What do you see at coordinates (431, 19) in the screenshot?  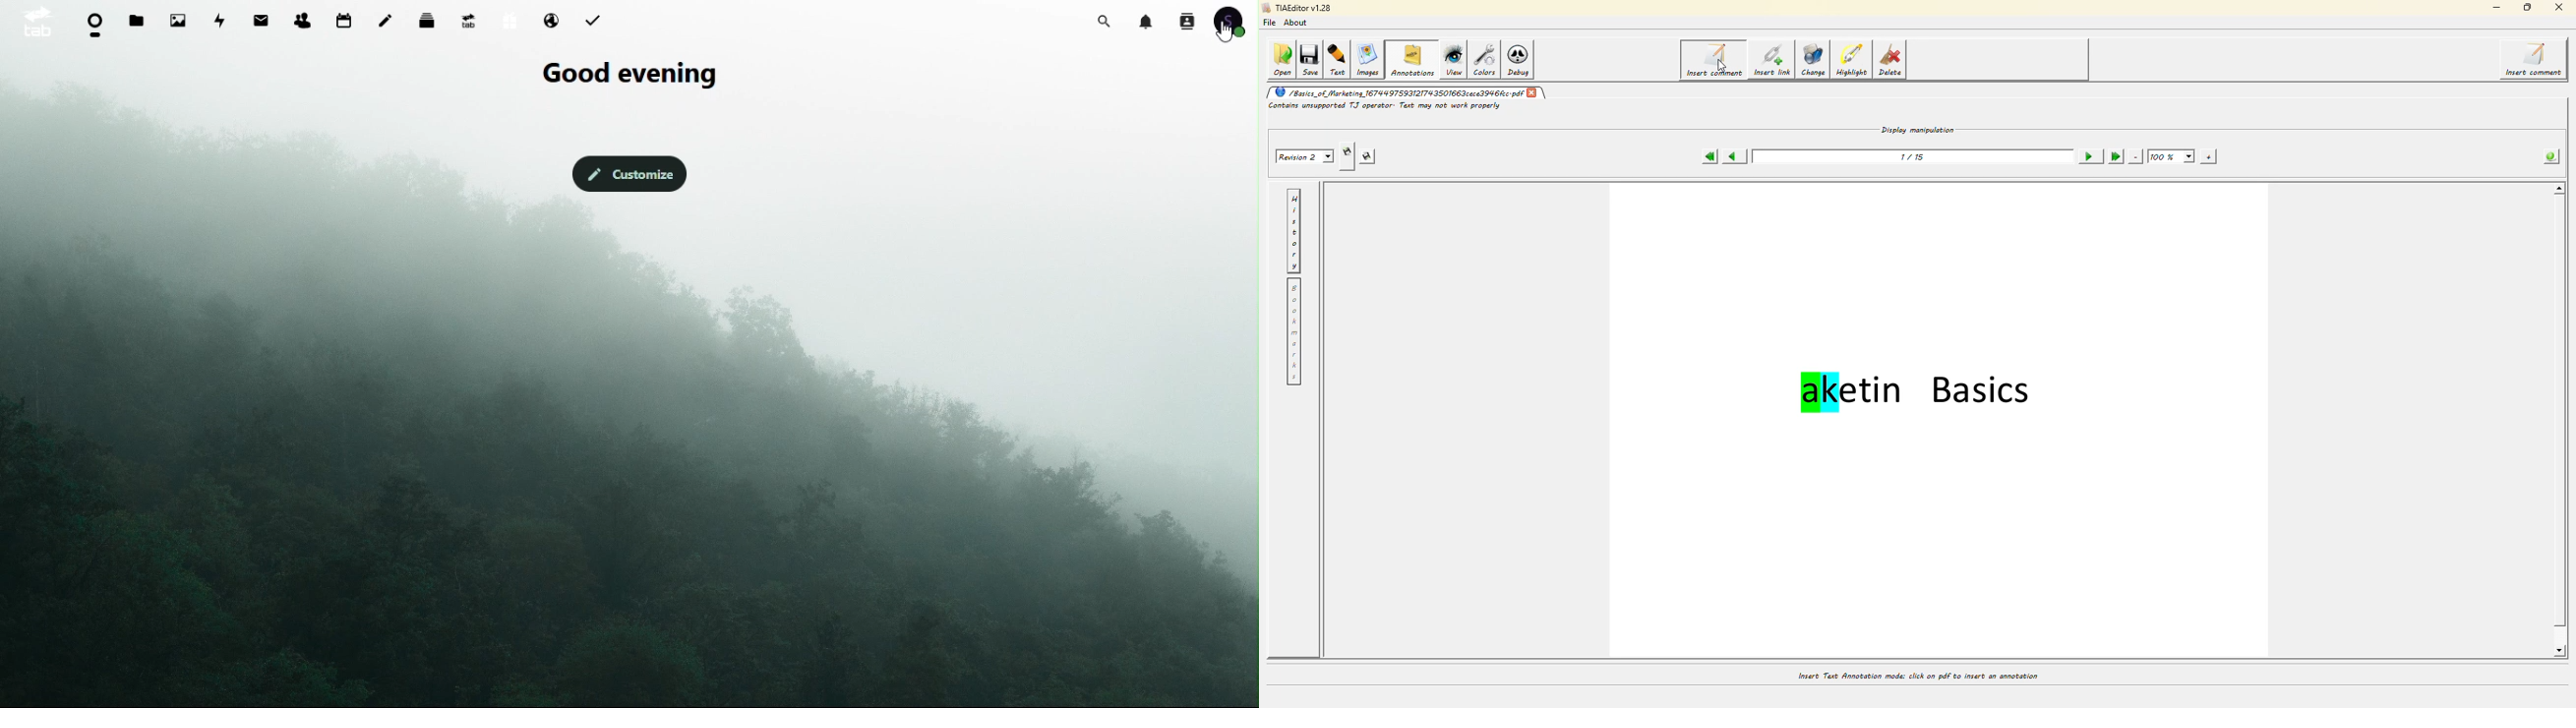 I see `deck` at bounding box center [431, 19].